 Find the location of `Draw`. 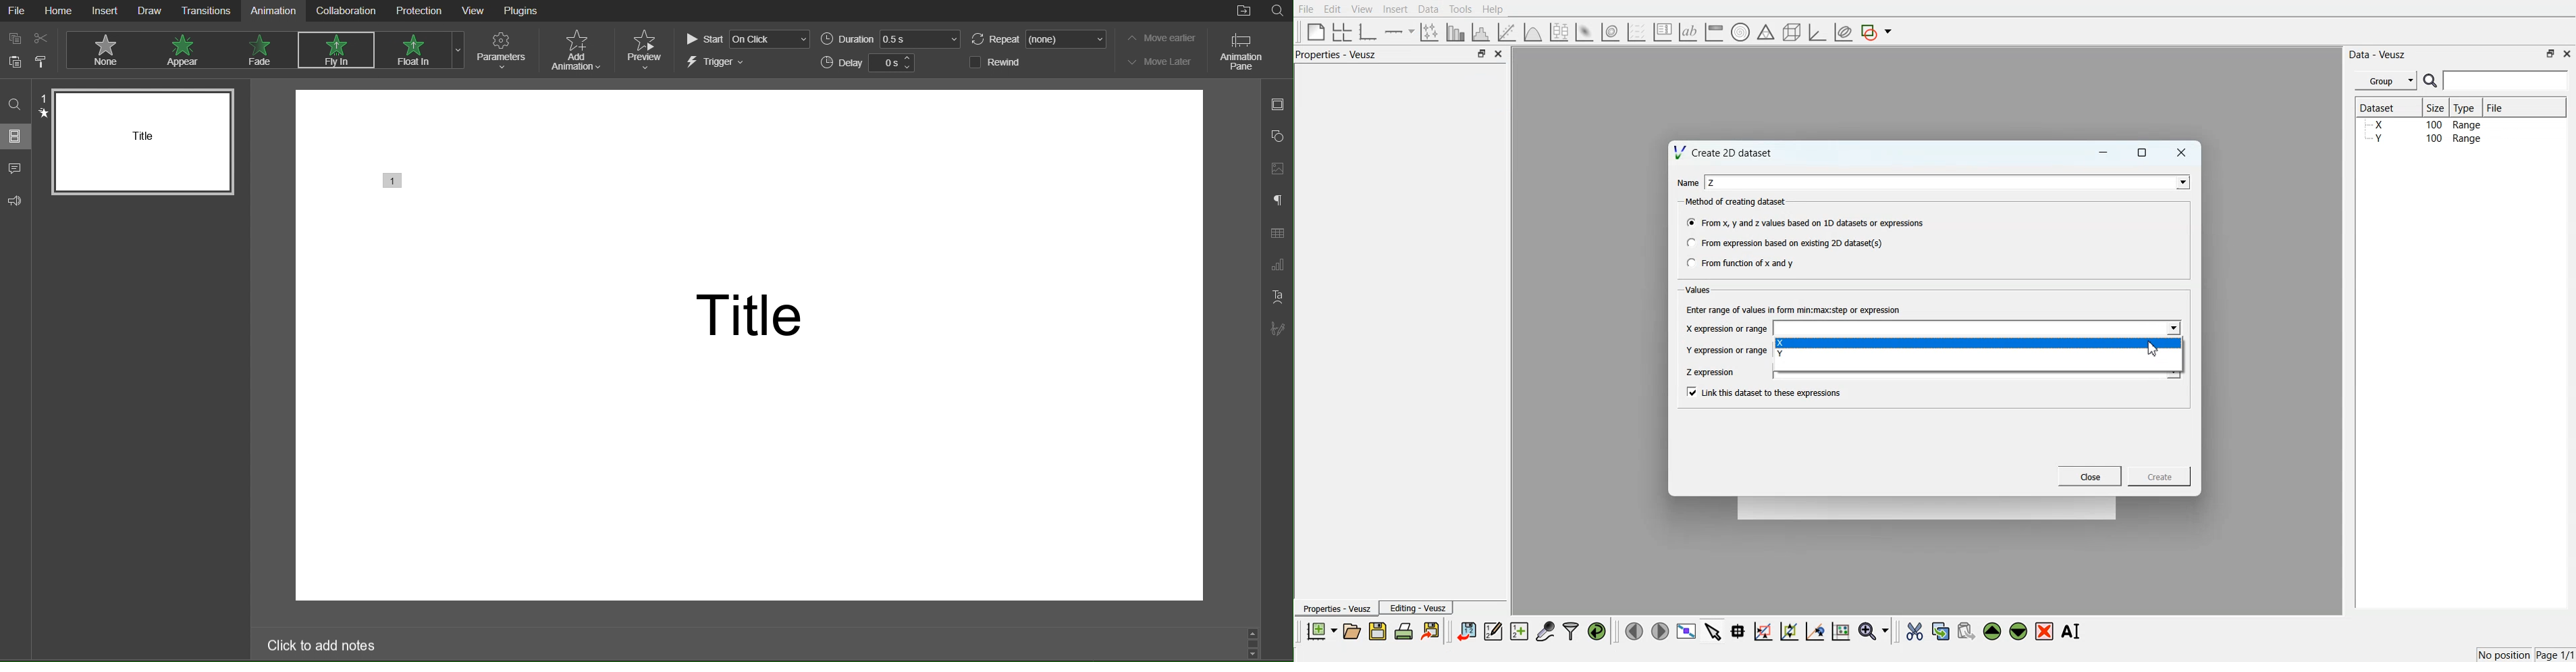

Draw is located at coordinates (150, 11).